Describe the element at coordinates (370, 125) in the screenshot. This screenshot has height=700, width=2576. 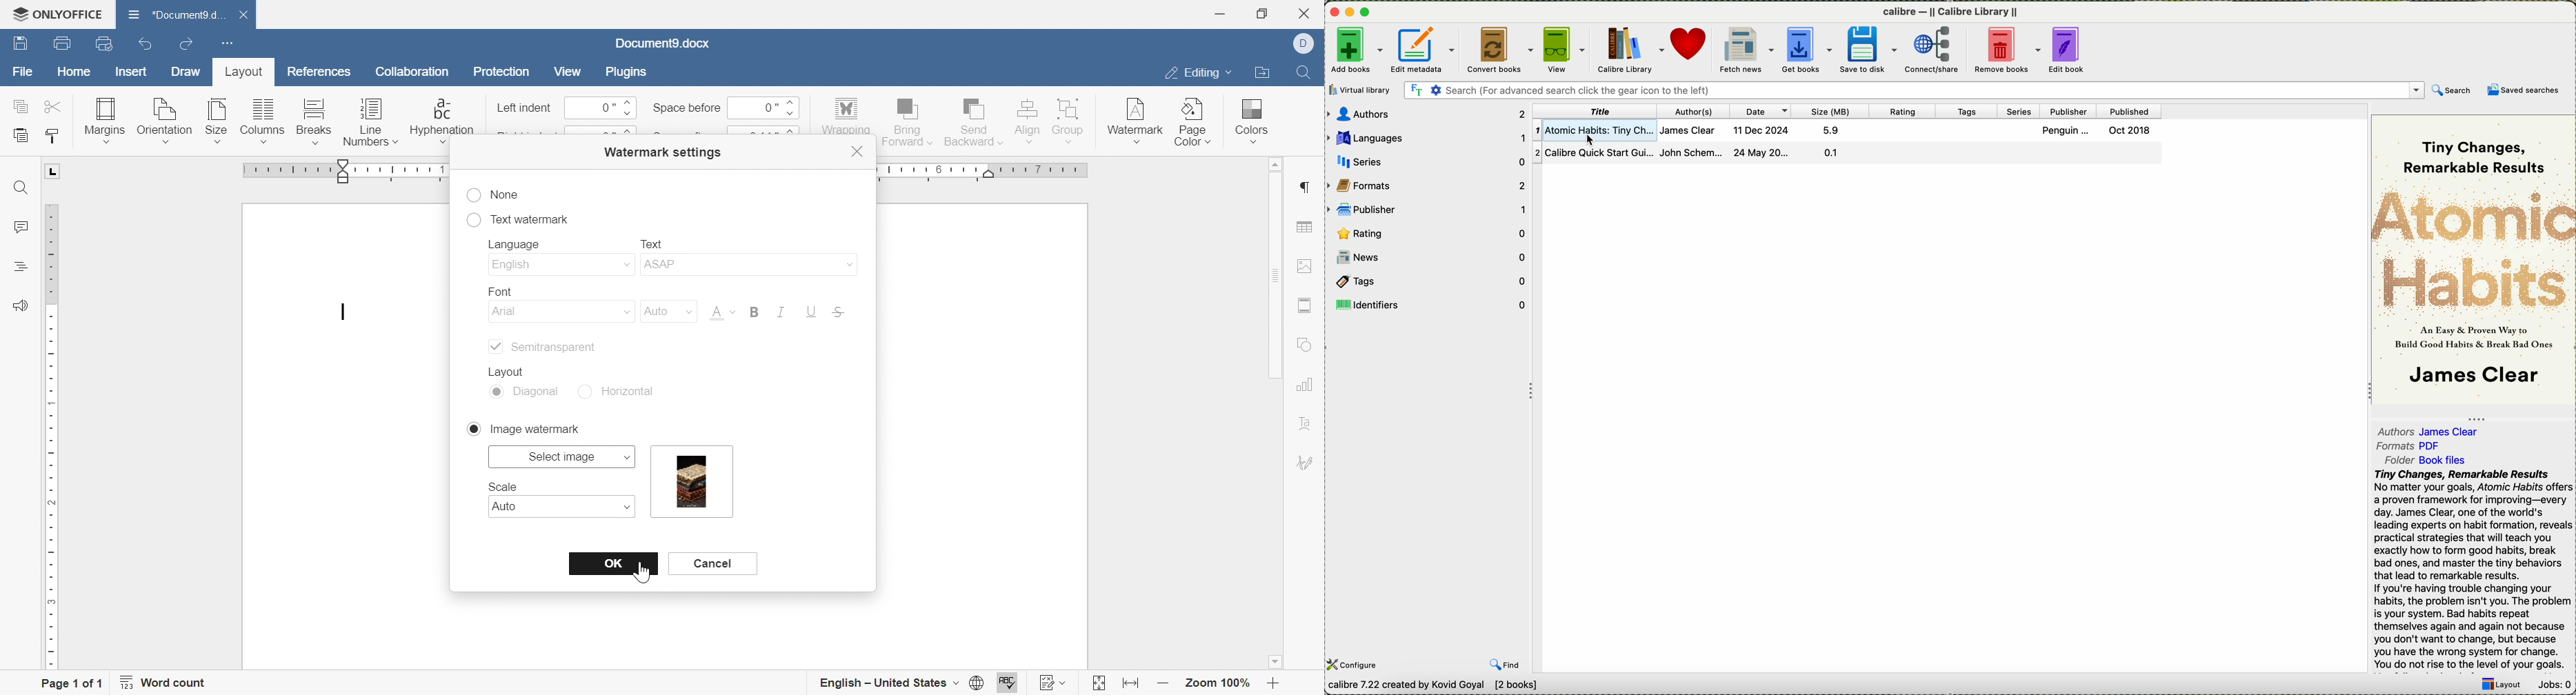
I see `line numbers` at that location.